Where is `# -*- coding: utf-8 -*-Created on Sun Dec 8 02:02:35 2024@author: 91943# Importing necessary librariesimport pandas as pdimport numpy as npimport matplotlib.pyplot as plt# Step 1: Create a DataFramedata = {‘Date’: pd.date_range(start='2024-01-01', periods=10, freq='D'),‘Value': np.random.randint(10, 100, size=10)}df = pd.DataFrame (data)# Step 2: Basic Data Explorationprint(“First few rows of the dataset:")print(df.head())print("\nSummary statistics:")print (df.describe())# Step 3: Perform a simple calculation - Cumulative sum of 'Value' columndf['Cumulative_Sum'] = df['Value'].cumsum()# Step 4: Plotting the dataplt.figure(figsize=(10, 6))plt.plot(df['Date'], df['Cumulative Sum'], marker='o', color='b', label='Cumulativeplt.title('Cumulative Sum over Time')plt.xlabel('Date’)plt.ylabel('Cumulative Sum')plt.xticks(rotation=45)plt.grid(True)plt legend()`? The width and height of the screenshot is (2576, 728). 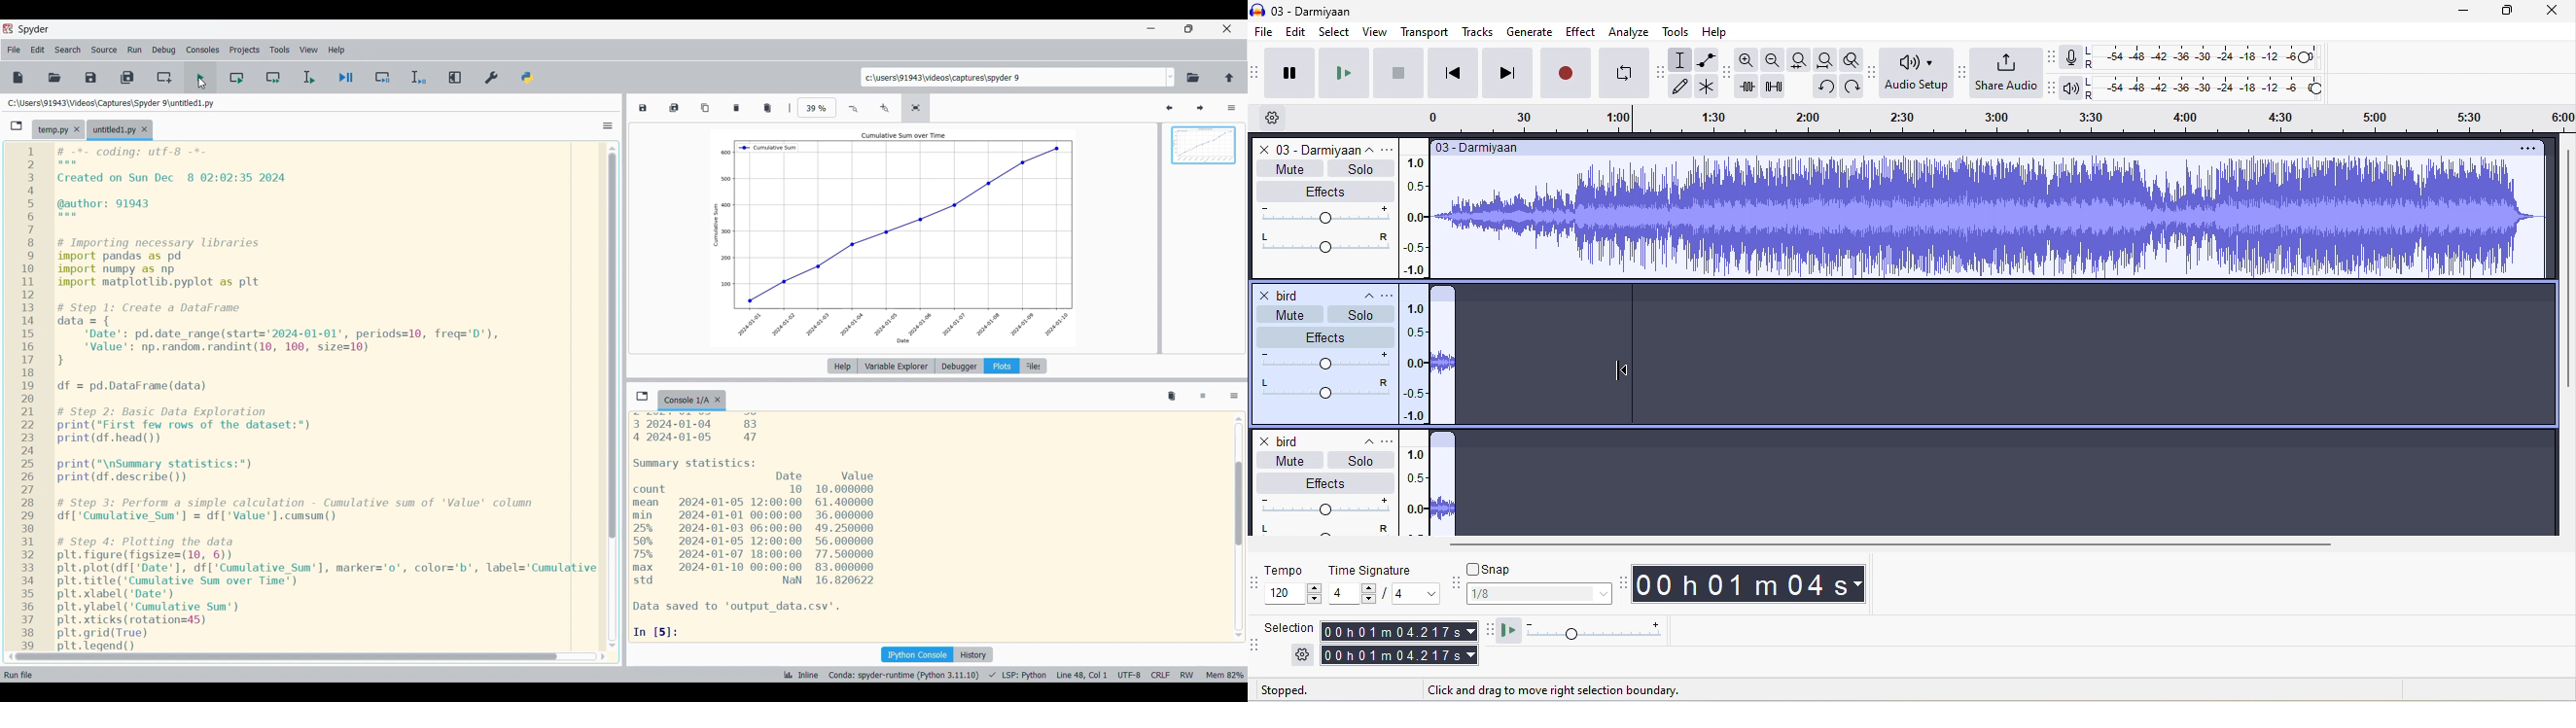
# -*- coding: utf-8 -*-Created on Sun Dec 8 02:02:35 2024@author: 91943# Importing necessary librariesimport pandas as pdimport numpy as npimport matplotlib.pyplot as plt# Step 1: Create a DataFramedata = {‘Date’: pd.date_range(start='2024-01-01', periods=10, freq='D'),‘Value': np.random.randint(10, 100, size=10)}df = pd.DataFrame (data)# Step 2: Basic Data Explorationprint(“First few rows of the dataset:")print(df.head())print("\nSummary statistics:")print (df.describe())# Step 3: Perform a simple calculation - Cumulative sum of 'Value' columndf['Cumulative_Sum'] = df['Value'].cumsum()# Step 4: Plotting the dataplt.figure(figsize=(10, 6))plt.plot(df['Date'], df['Cumulative Sum'], marker='o', color='b', label='Cumulativeplt.title('Cumulative Sum over Time')plt.xlabel('Date’)plt.ylabel('Cumulative Sum')plt.xticks(rotation=45)plt.grid(True)plt legend() is located at coordinates (324, 399).